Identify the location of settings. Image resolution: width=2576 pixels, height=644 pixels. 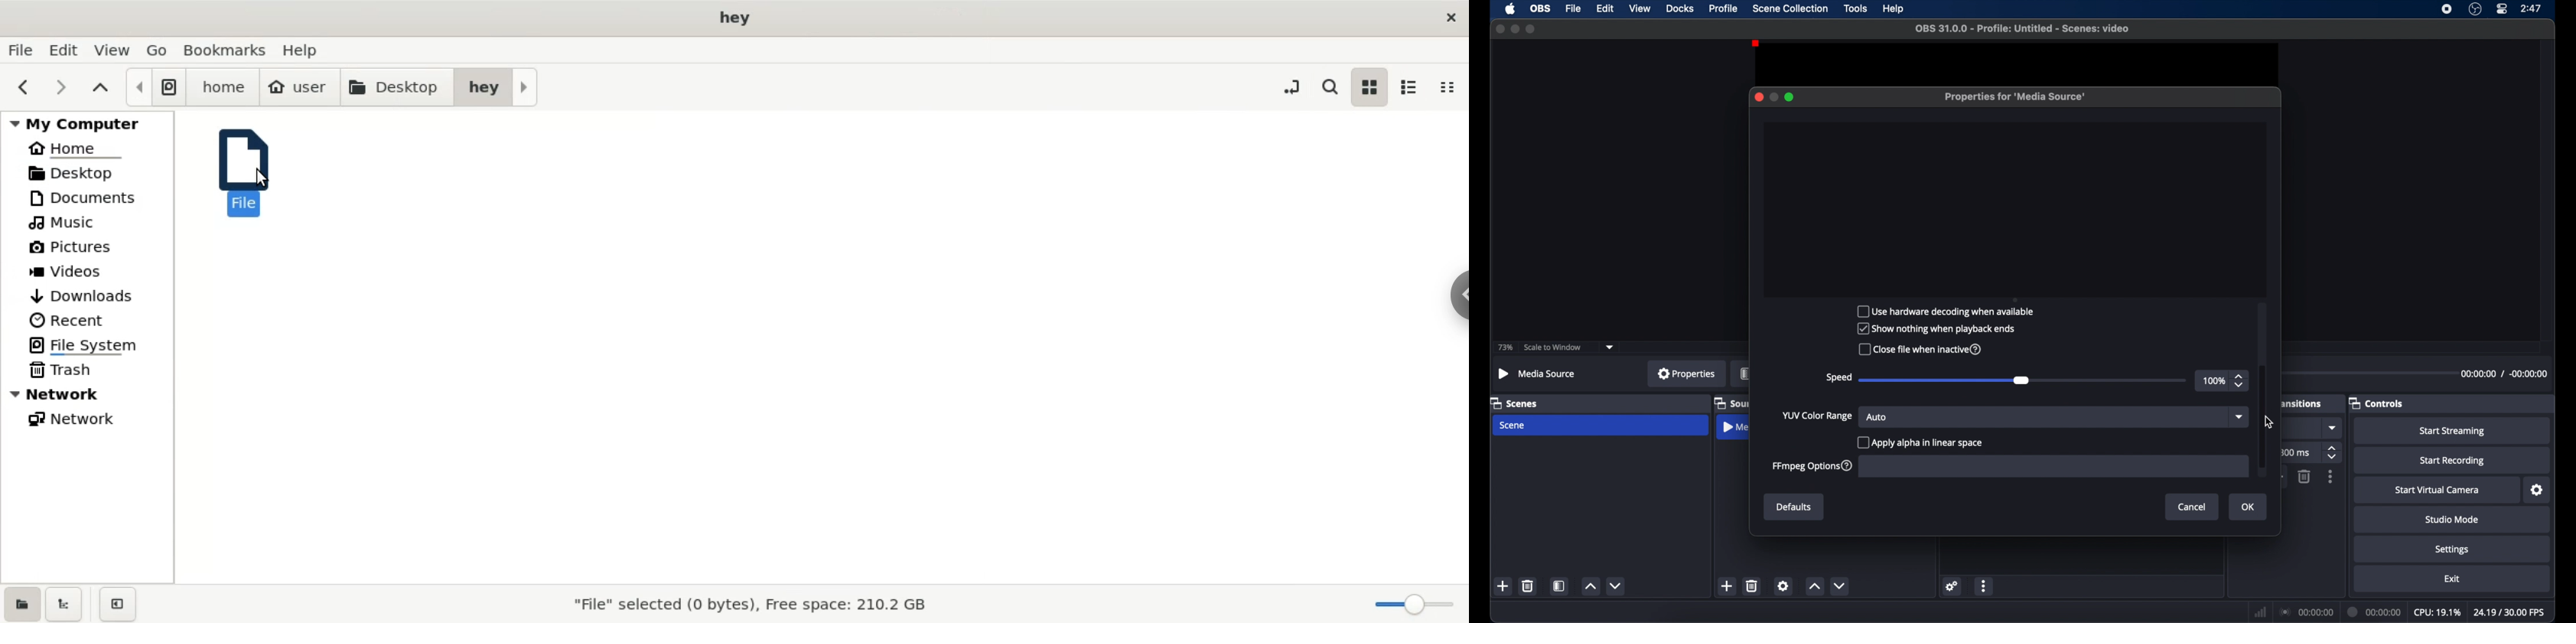
(1953, 586).